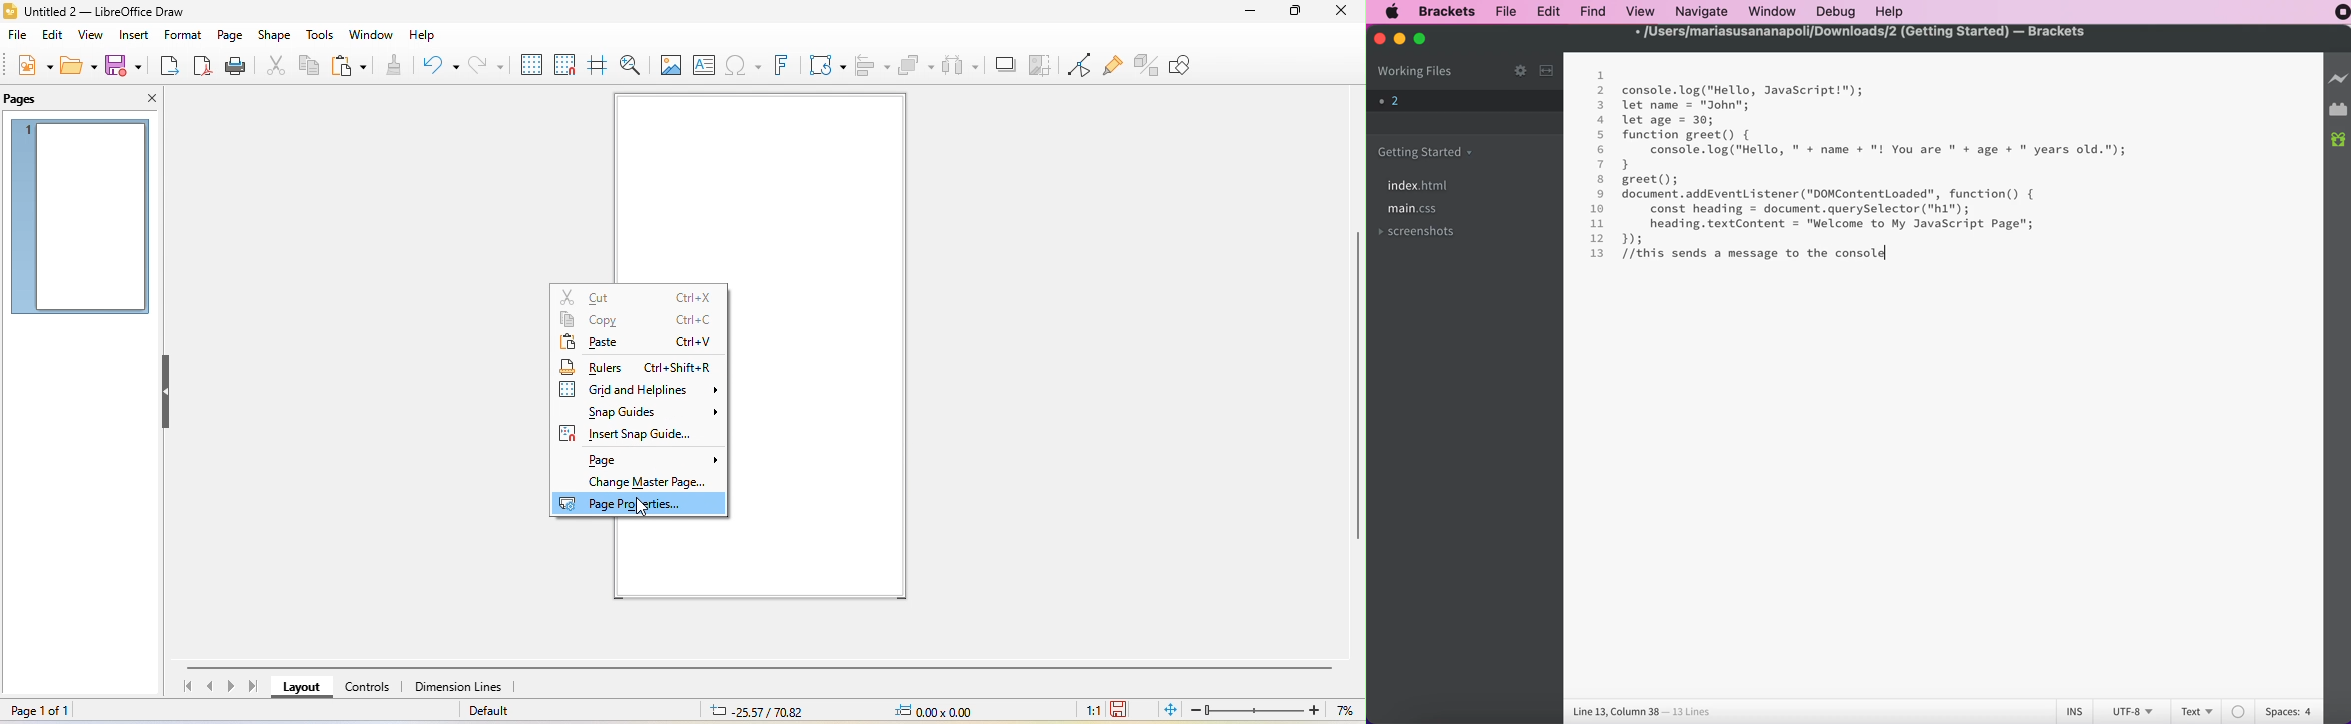 This screenshot has width=2352, height=728. Describe the element at coordinates (32, 66) in the screenshot. I see `new` at that location.